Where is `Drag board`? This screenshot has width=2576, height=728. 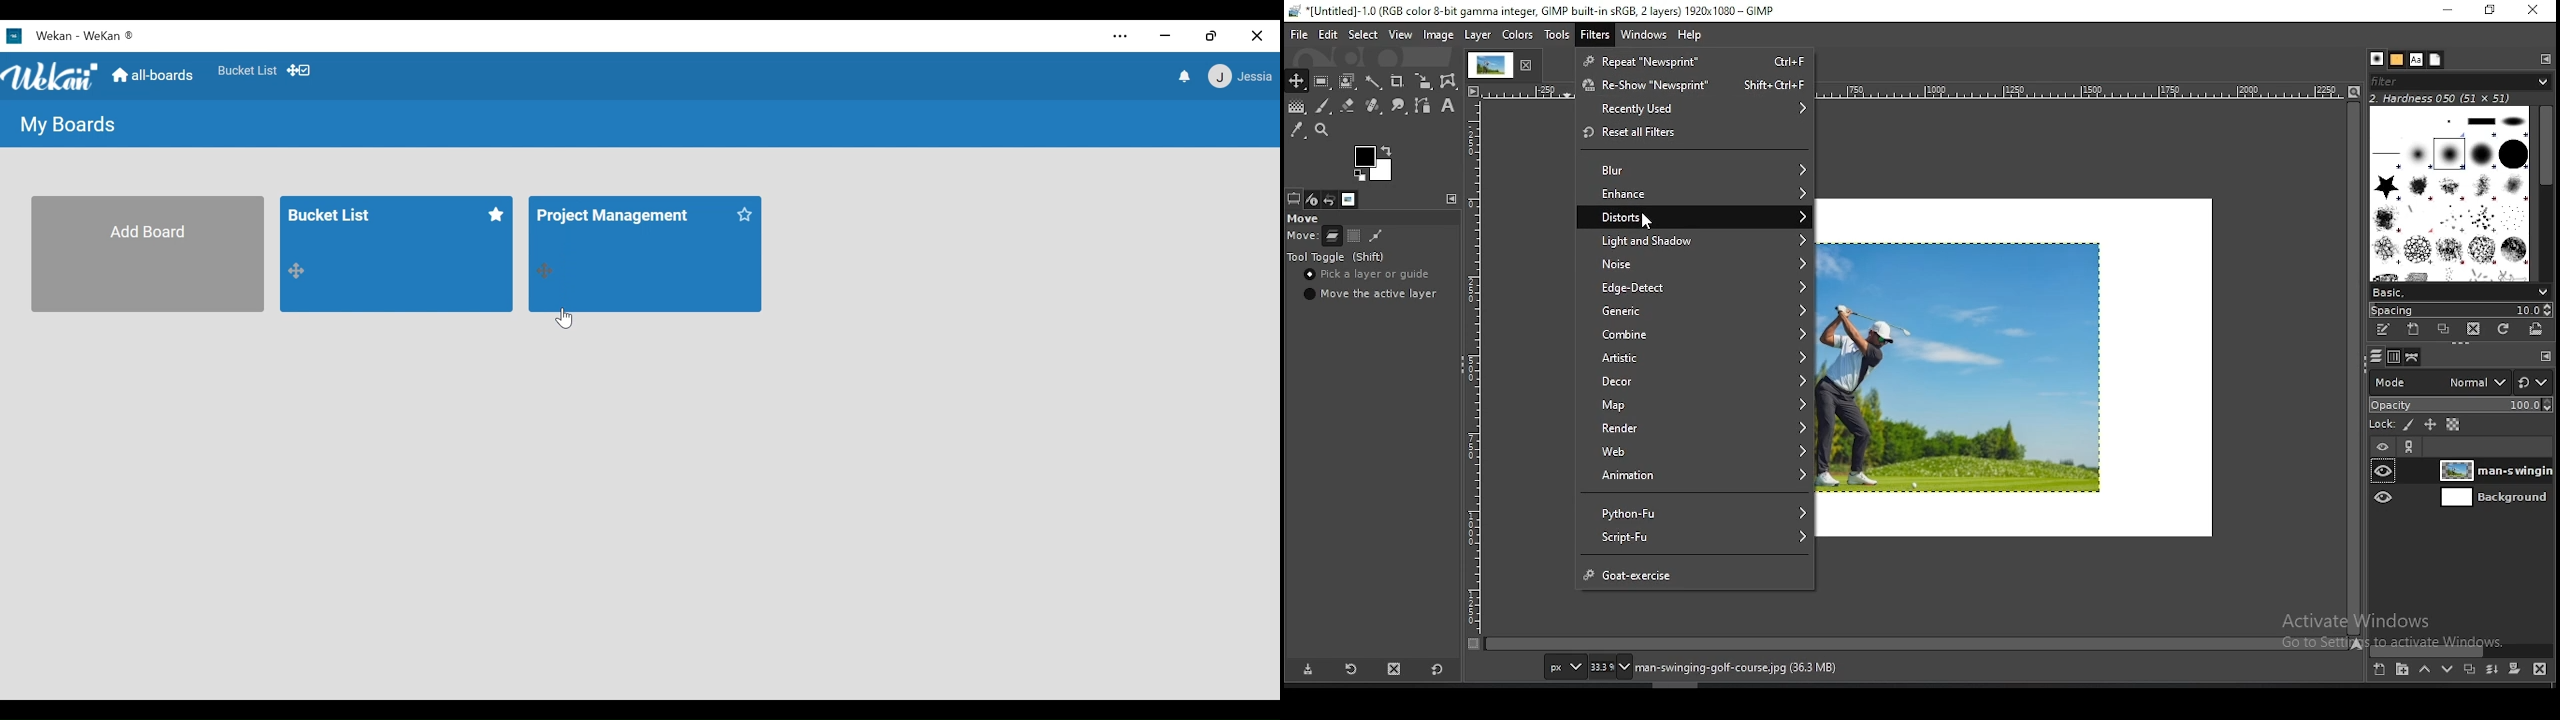
Drag board is located at coordinates (545, 269).